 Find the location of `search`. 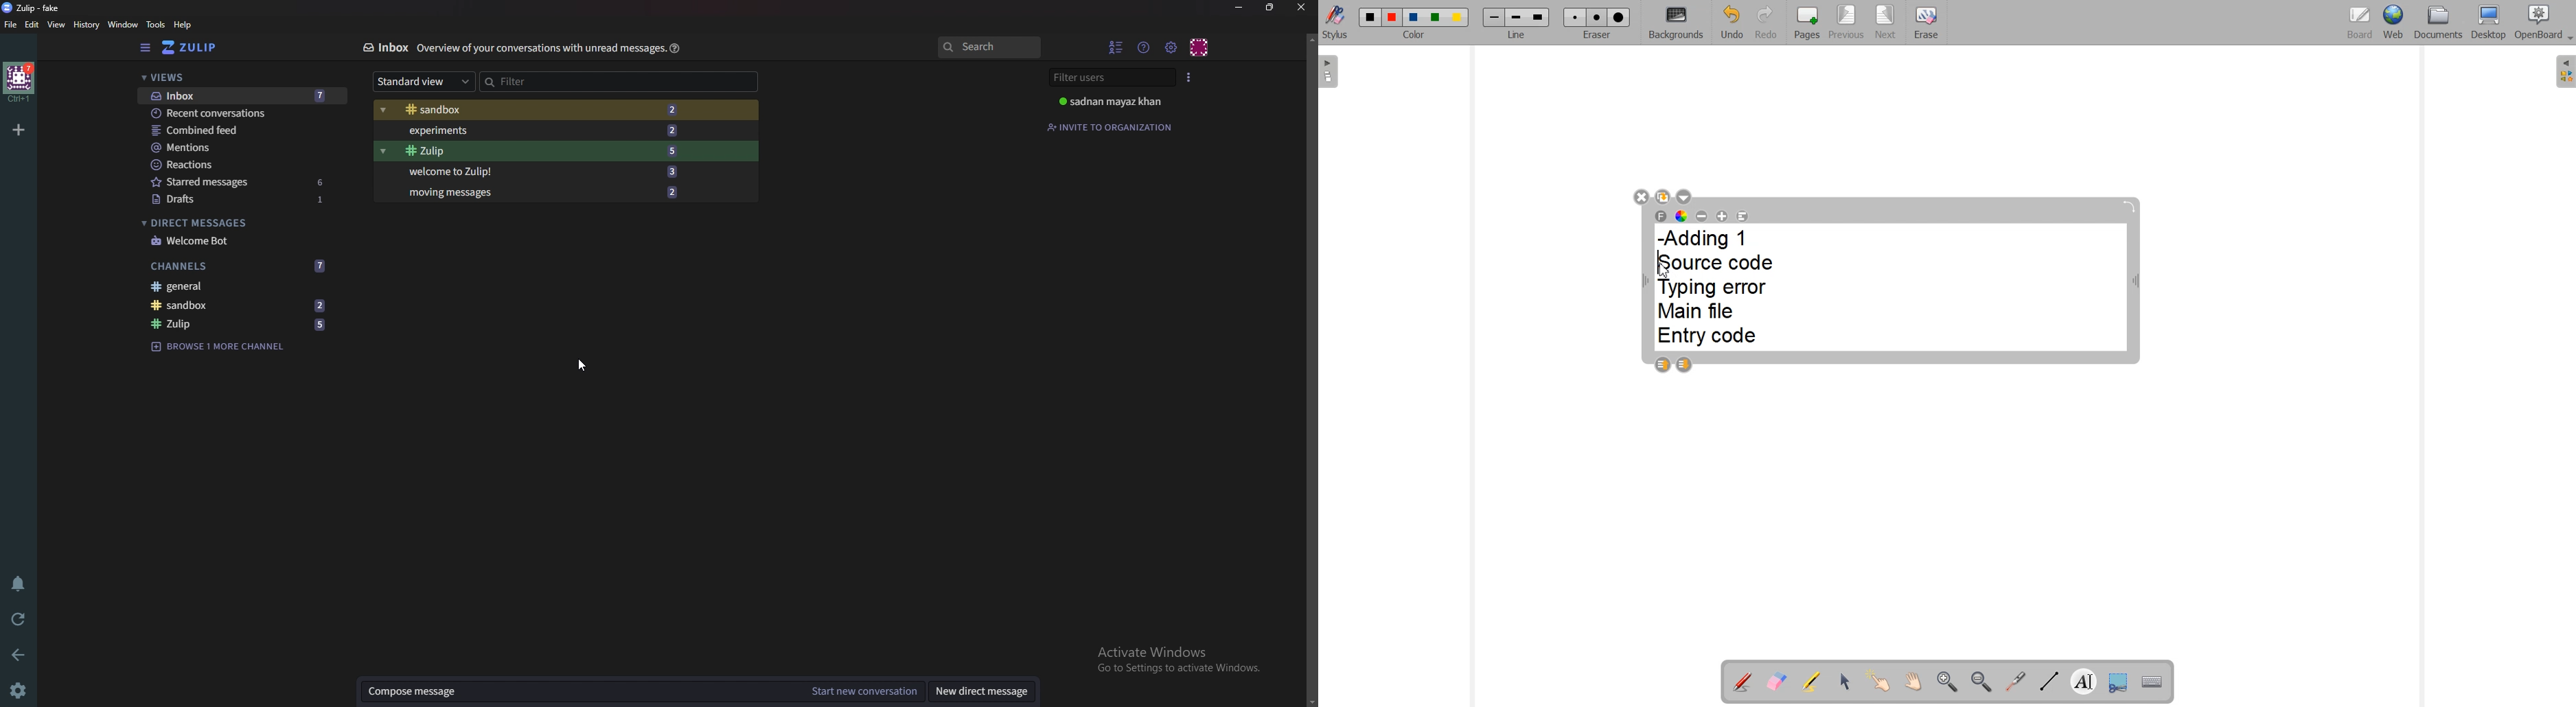

search is located at coordinates (989, 48).